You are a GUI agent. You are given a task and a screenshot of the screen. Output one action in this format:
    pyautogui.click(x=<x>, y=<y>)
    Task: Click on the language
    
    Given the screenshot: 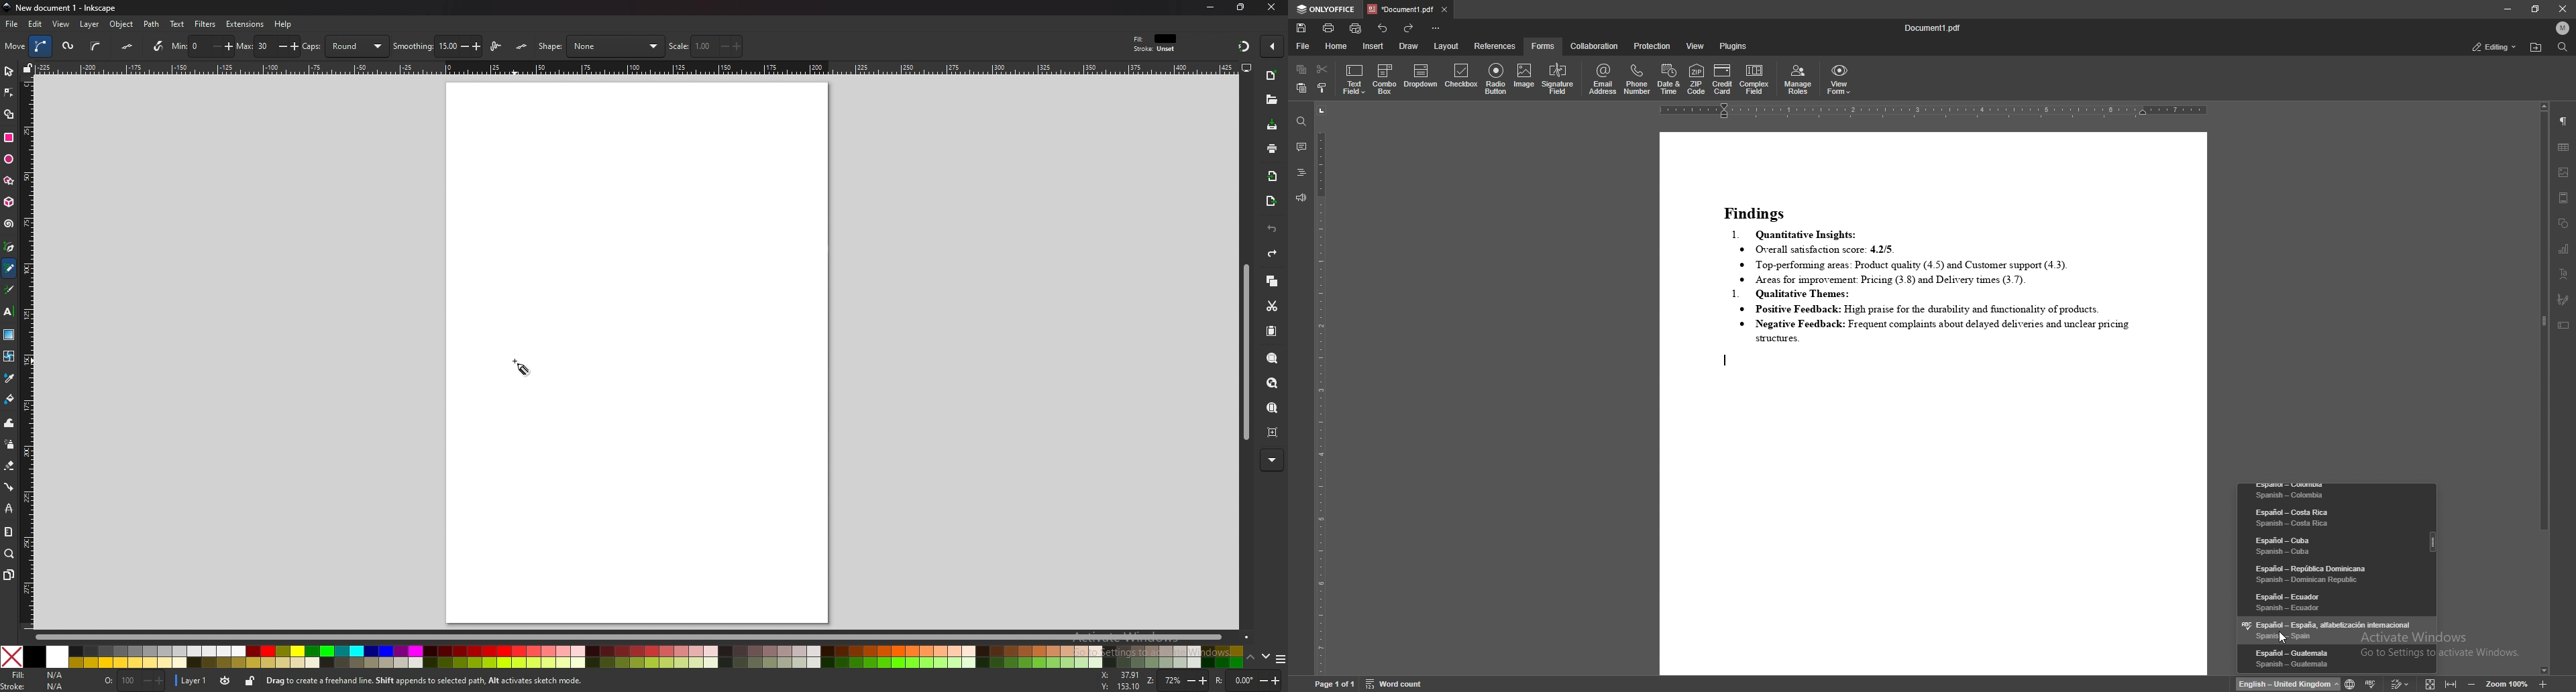 What is the action you would take?
    pyautogui.click(x=2326, y=518)
    